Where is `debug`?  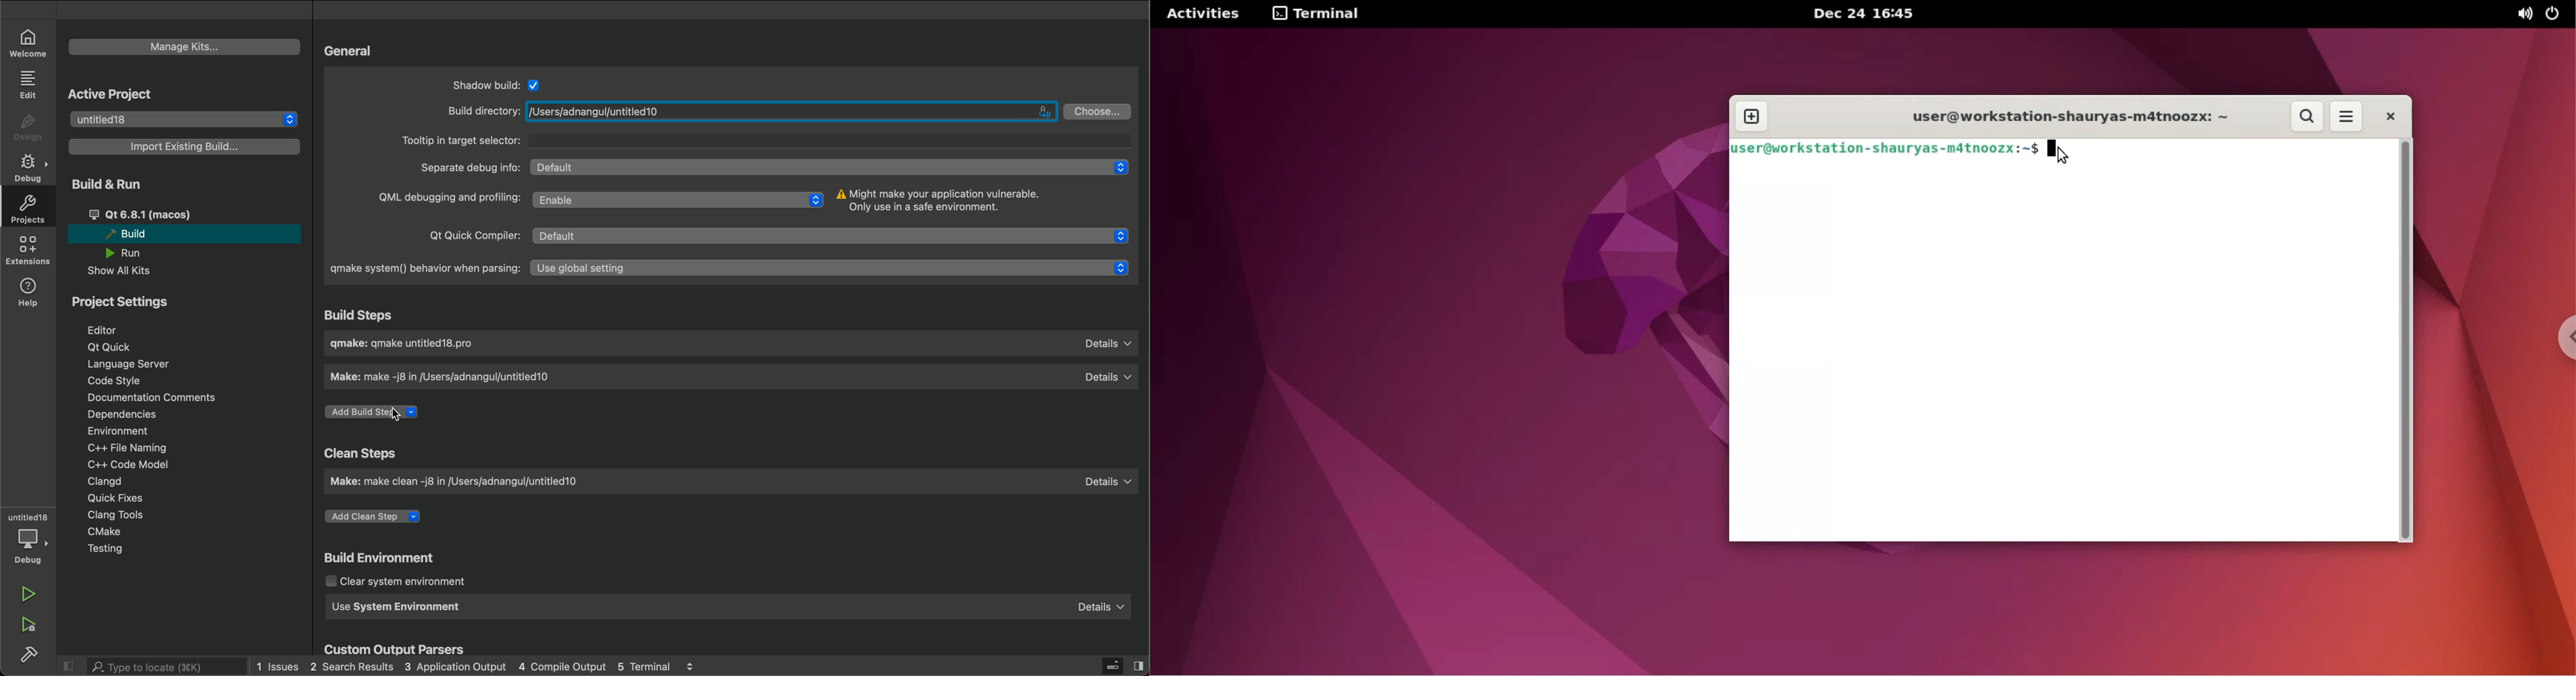
debug is located at coordinates (28, 549).